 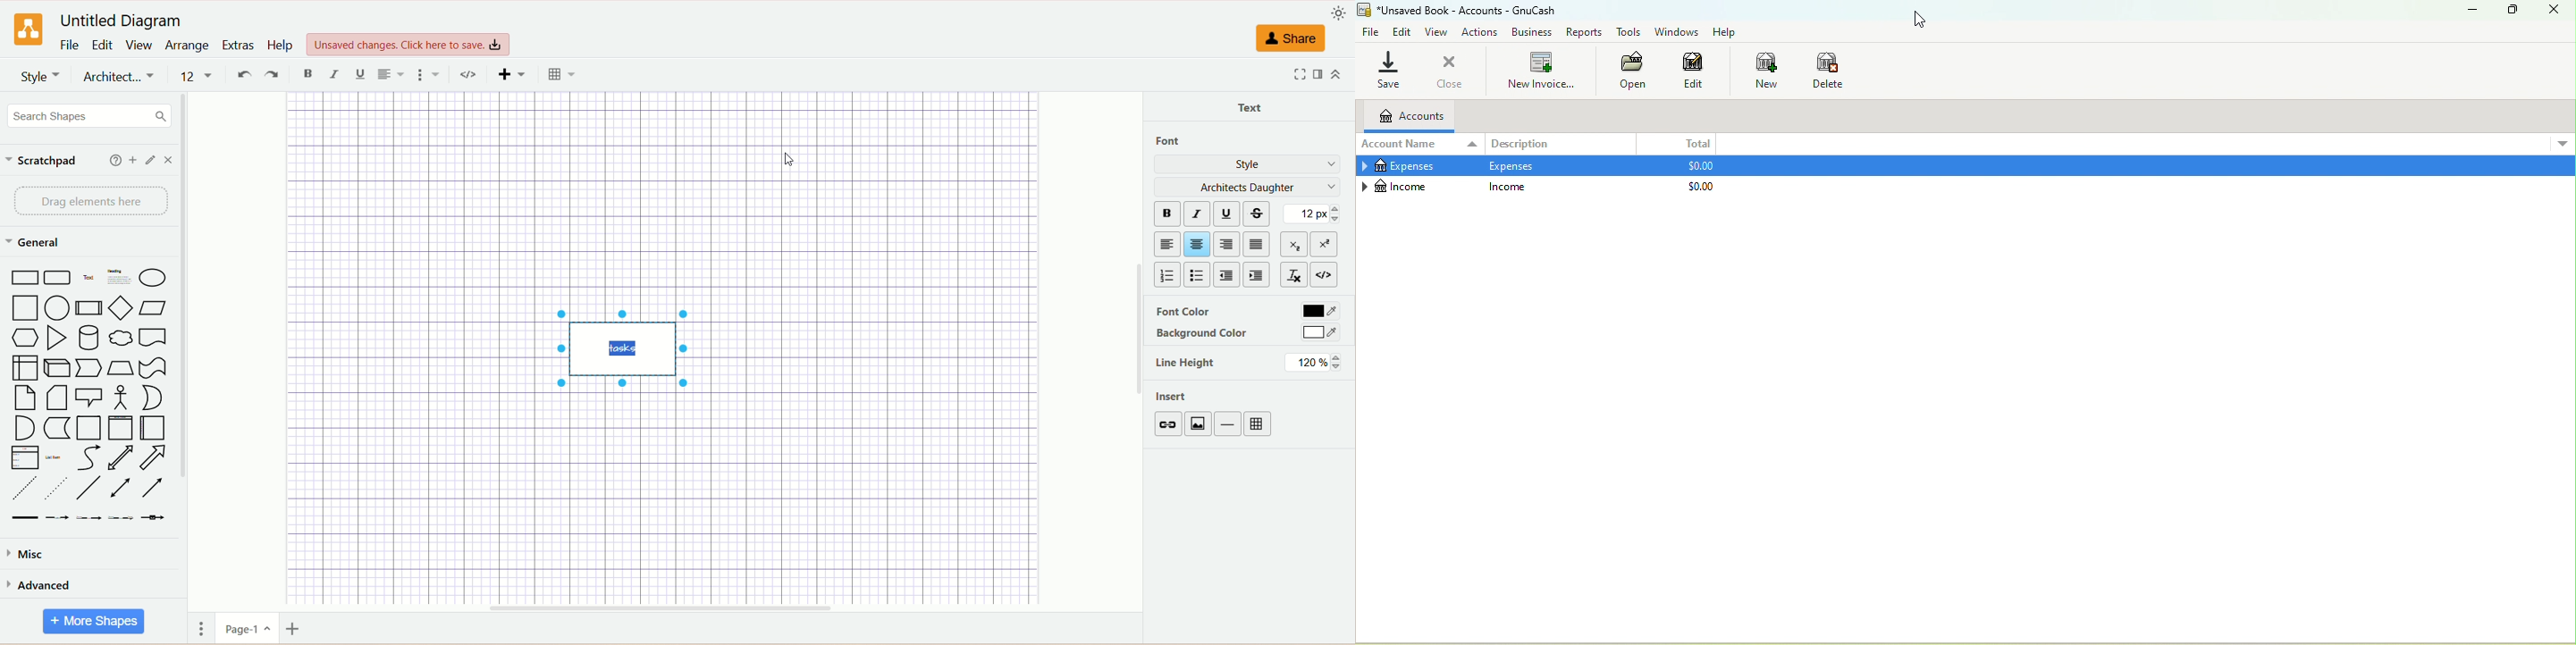 What do you see at coordinates (1247, 187) in the screenshot?
I see `architects daughter` at bounding box center [1247, 187].